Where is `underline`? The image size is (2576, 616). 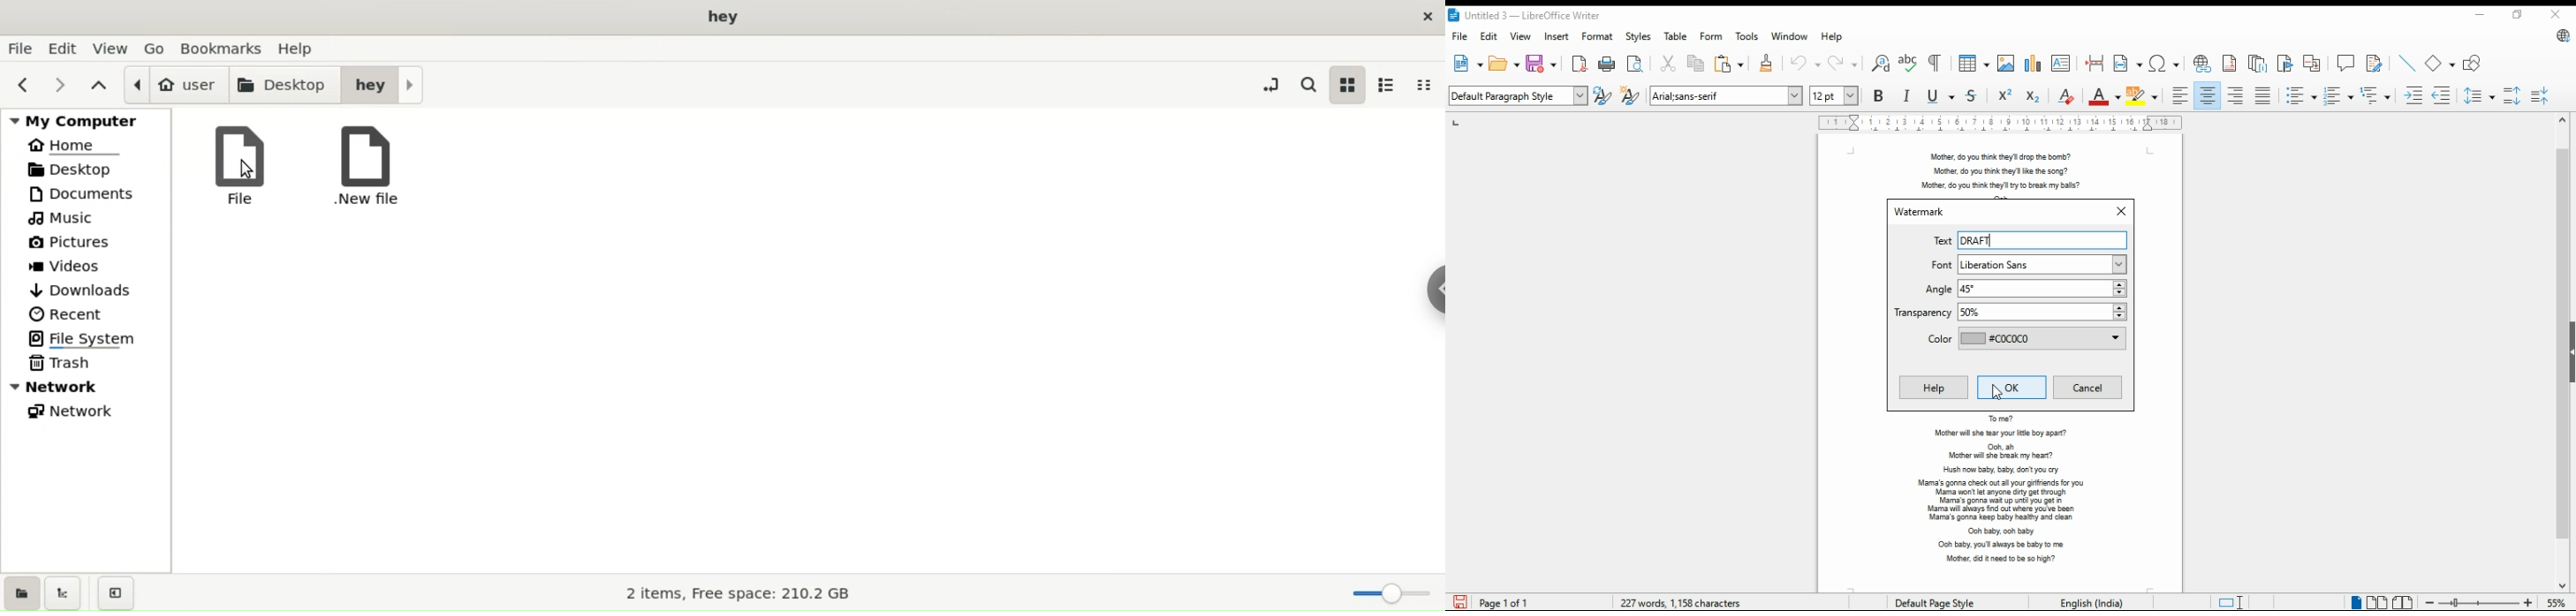 underline is located at coordinates (1938, 95).